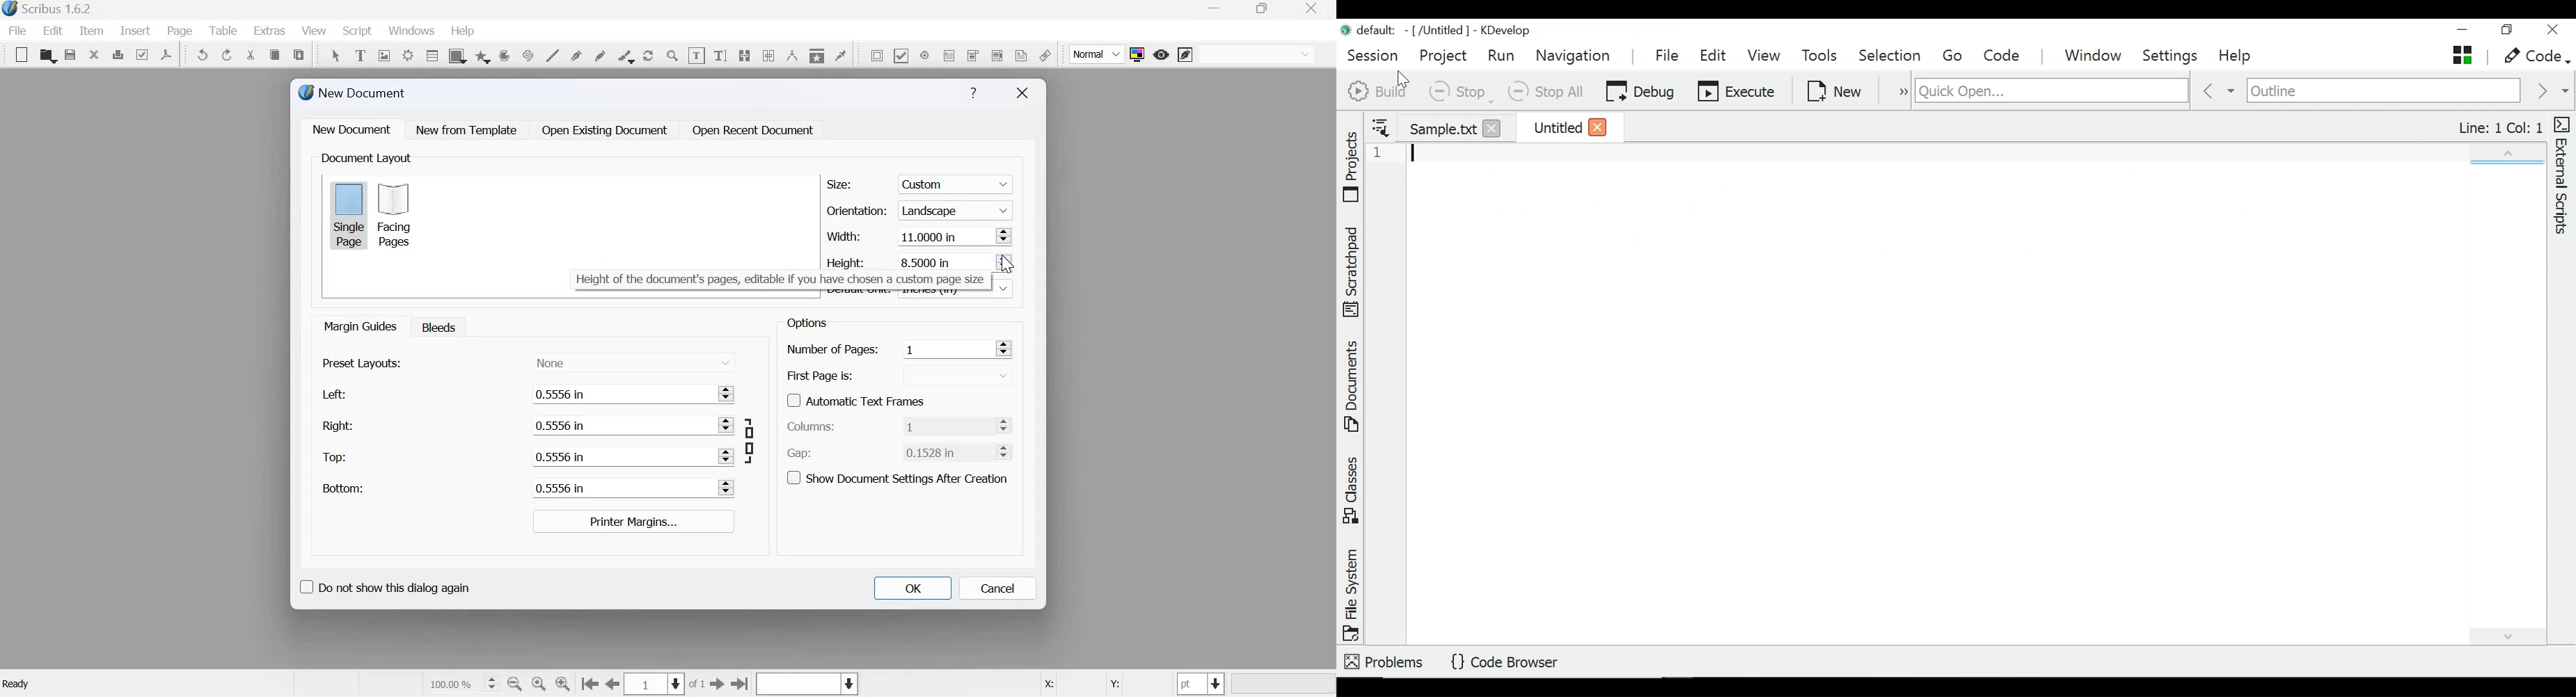  What do you see at coordinates (874, 55) in the screenshot?
I see `PDF push button` at bounding box center [874, 55].